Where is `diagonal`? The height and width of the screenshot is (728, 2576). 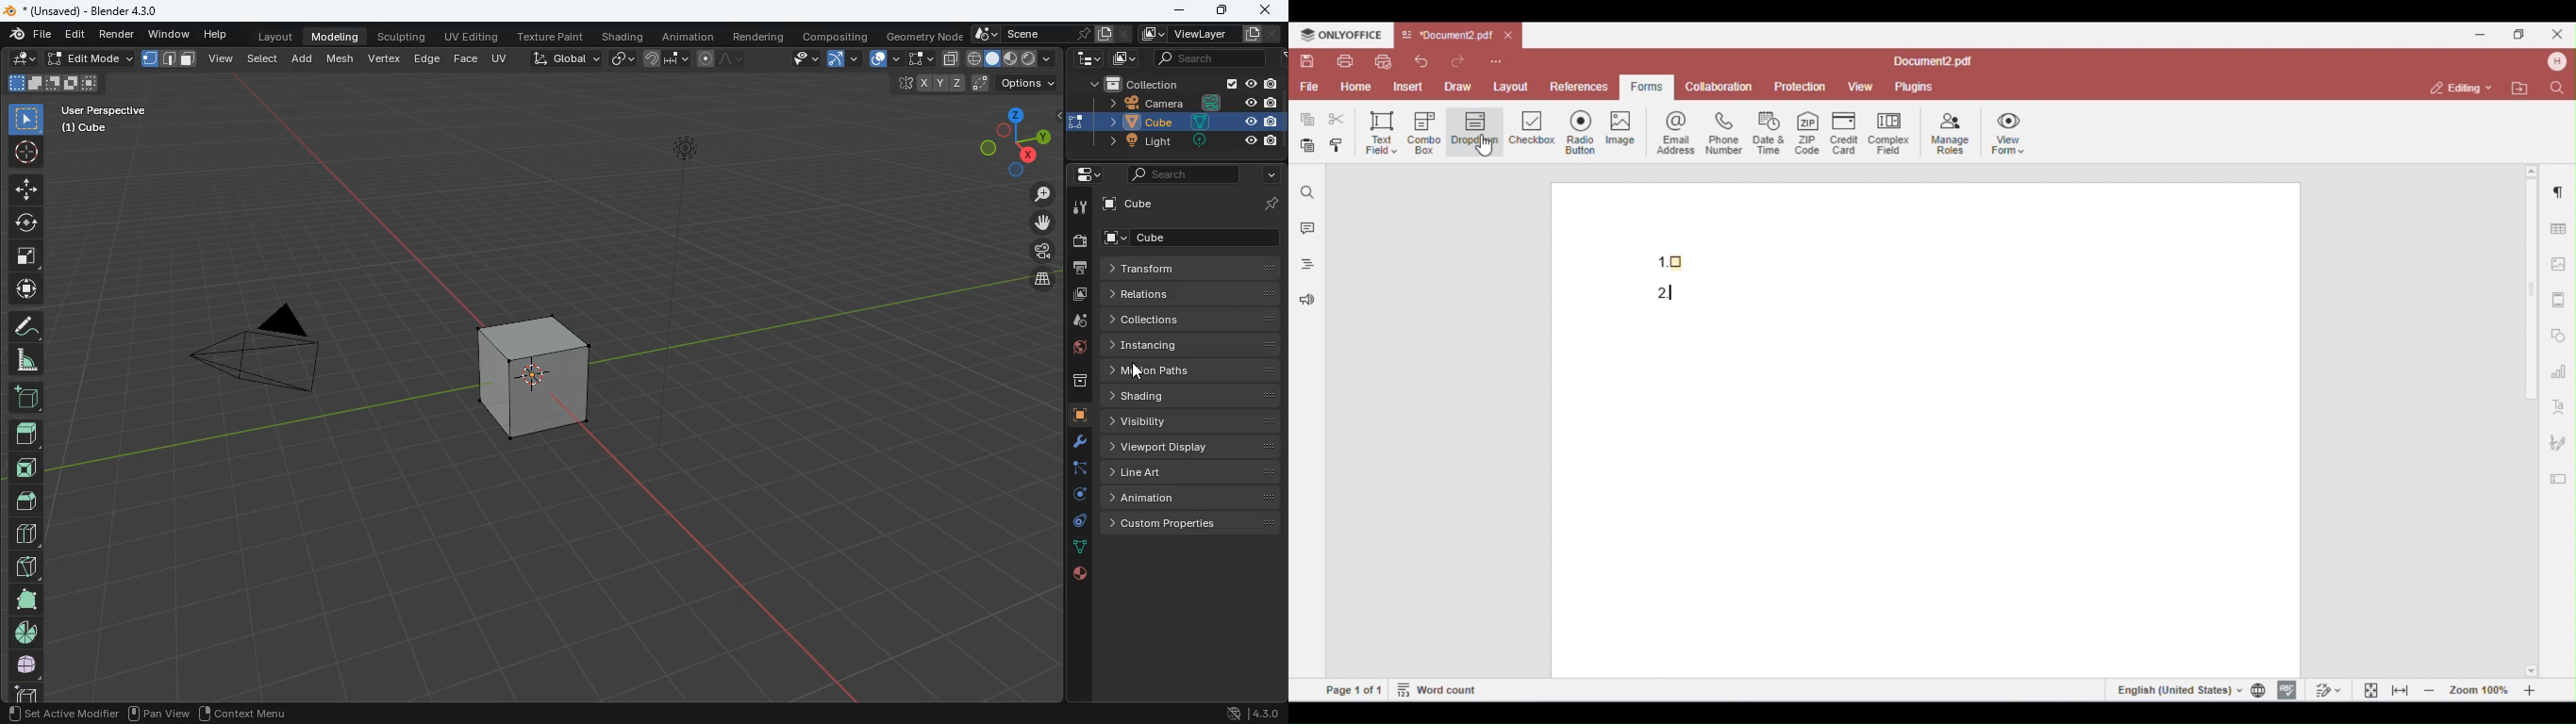
diagonal is located at coordinates (25, 563).